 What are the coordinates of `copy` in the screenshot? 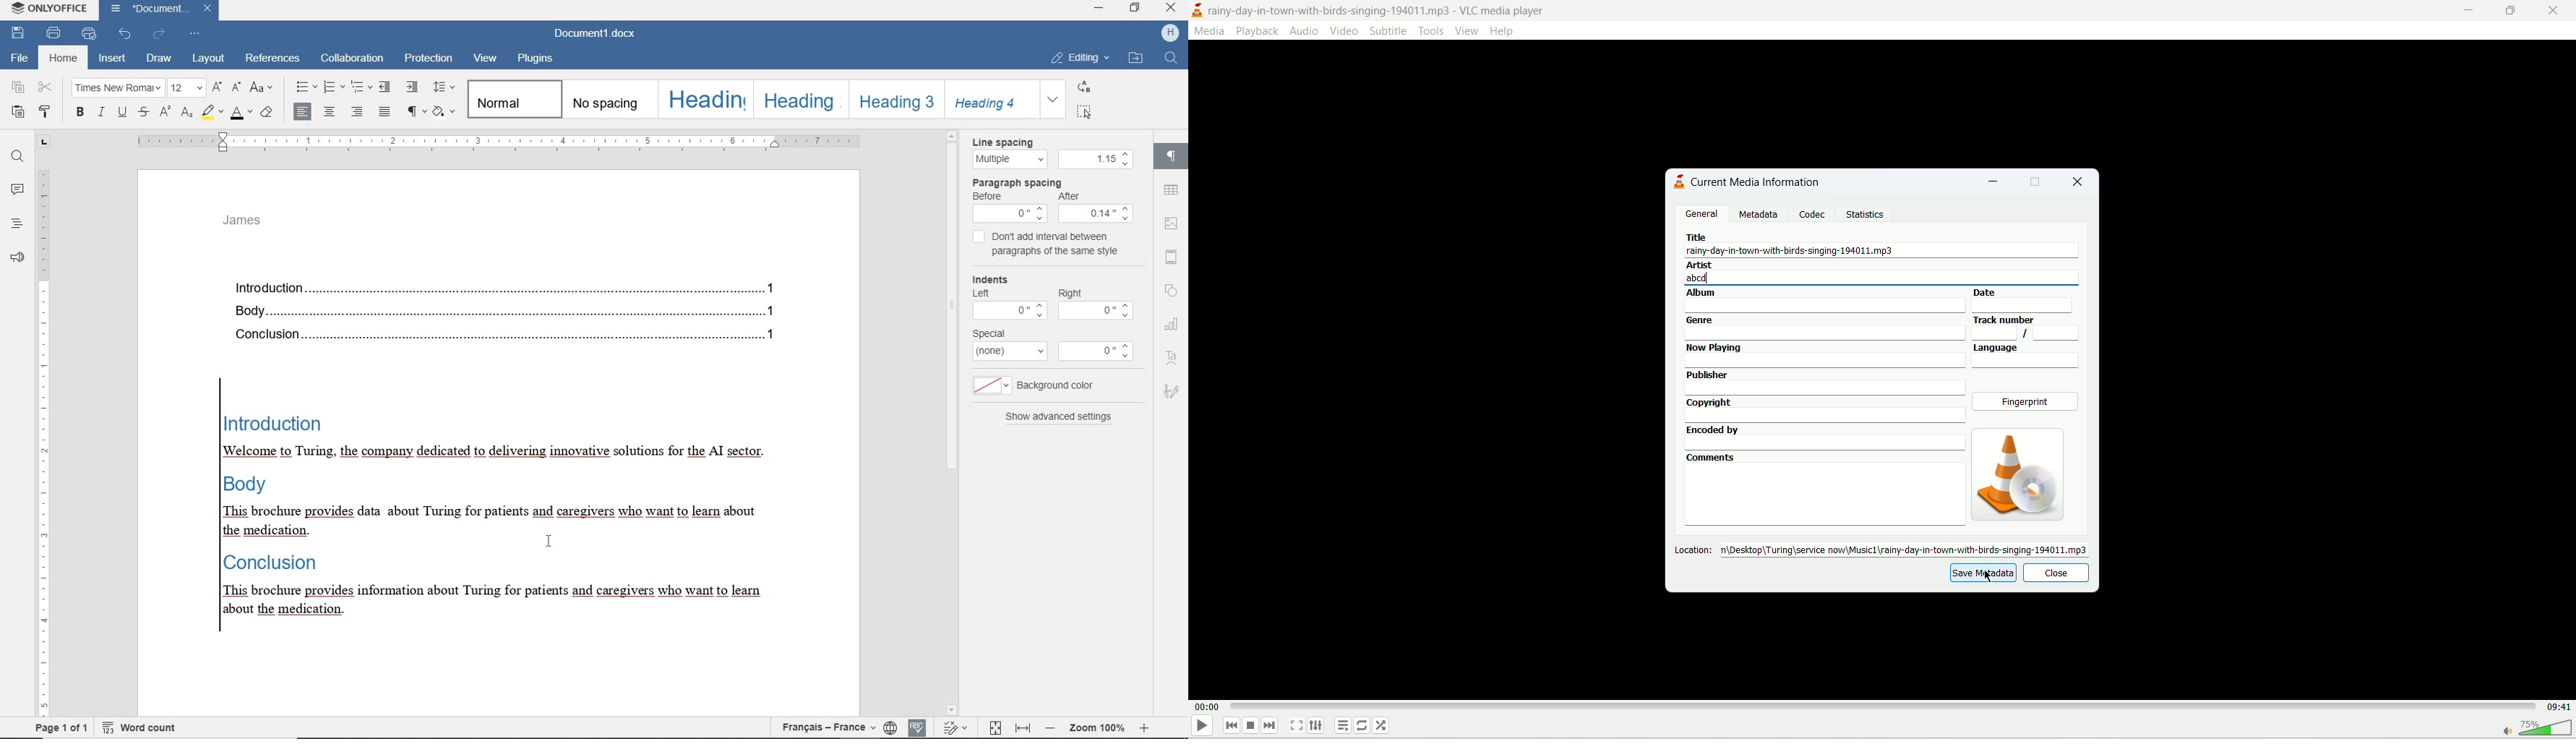 It's located at (20, 88).